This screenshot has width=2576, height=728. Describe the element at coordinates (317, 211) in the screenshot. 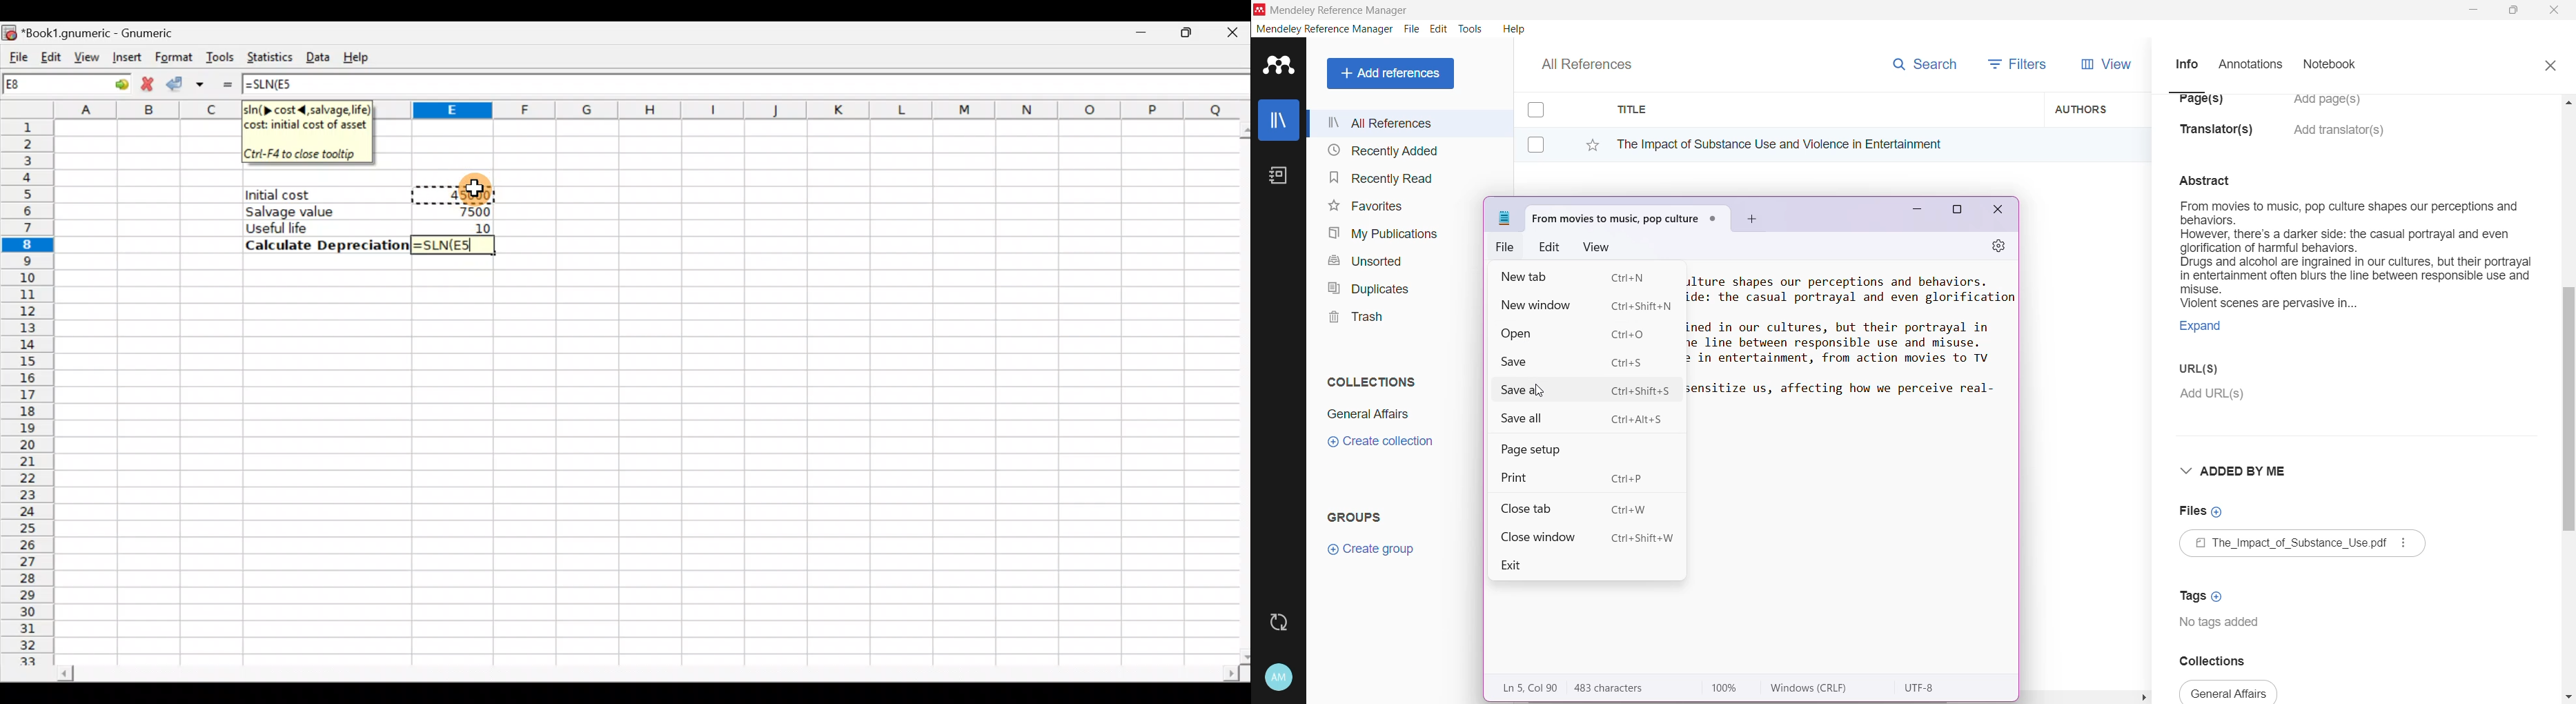

I see `Salvage value` at that location.